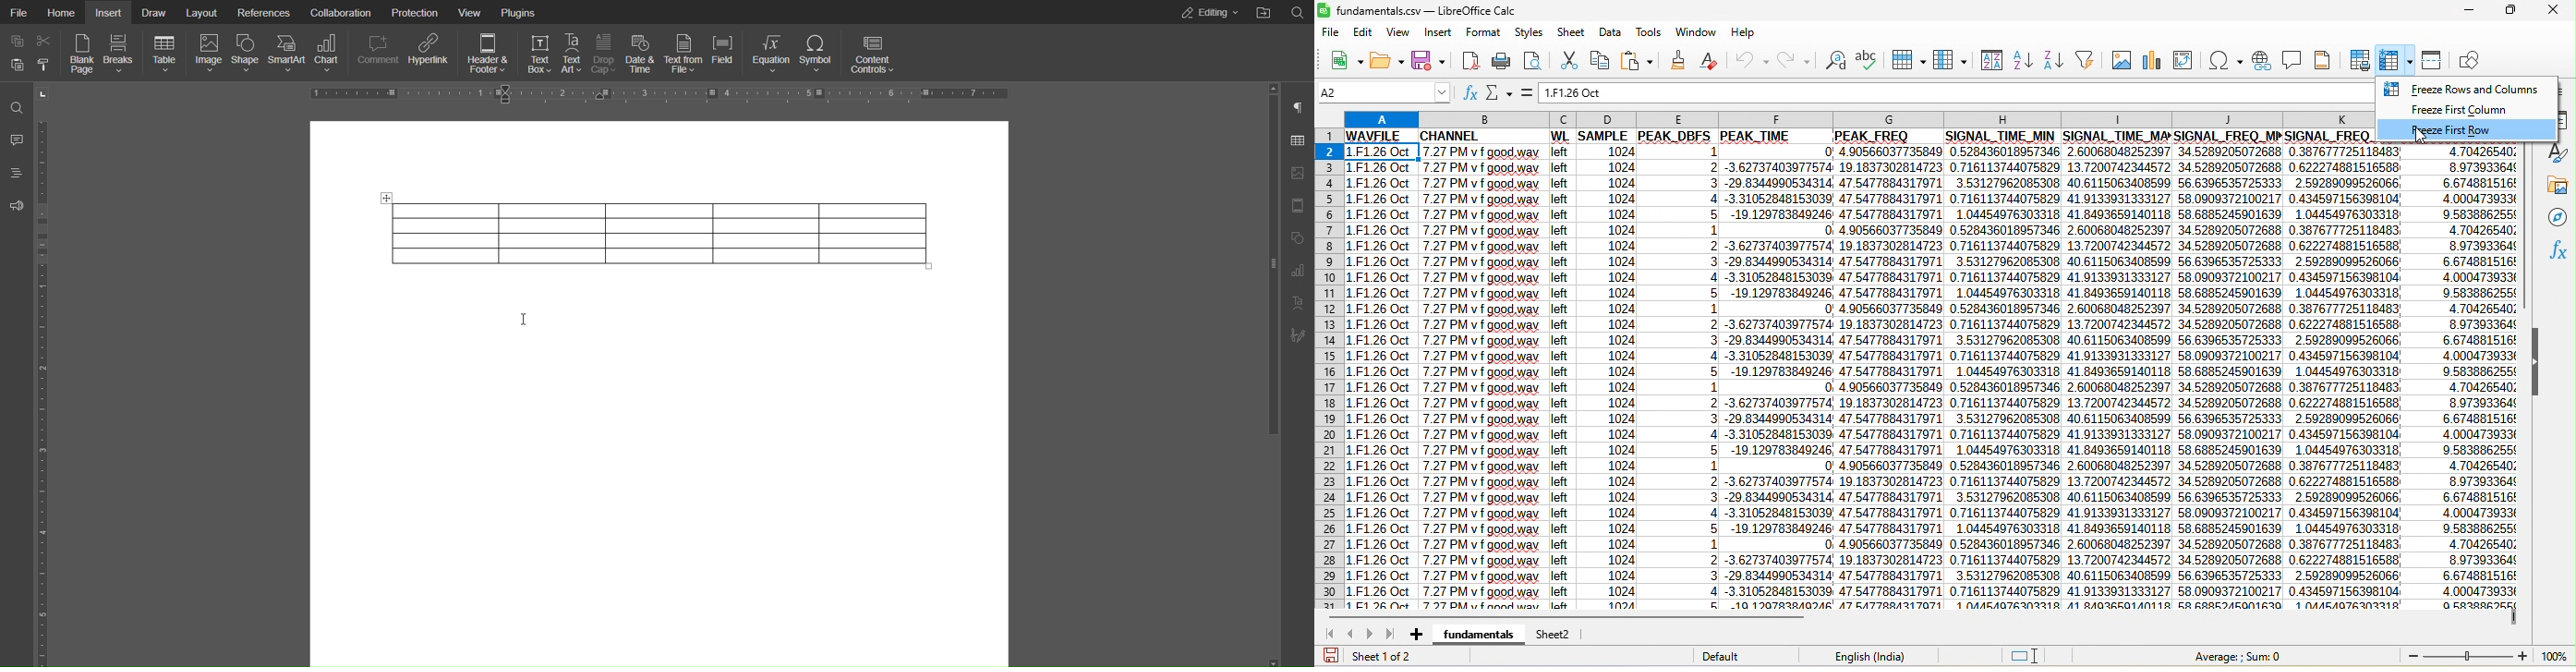  Describe the element at coordinates (120, 53) in the screenshot. I see `Breaks` at that location.